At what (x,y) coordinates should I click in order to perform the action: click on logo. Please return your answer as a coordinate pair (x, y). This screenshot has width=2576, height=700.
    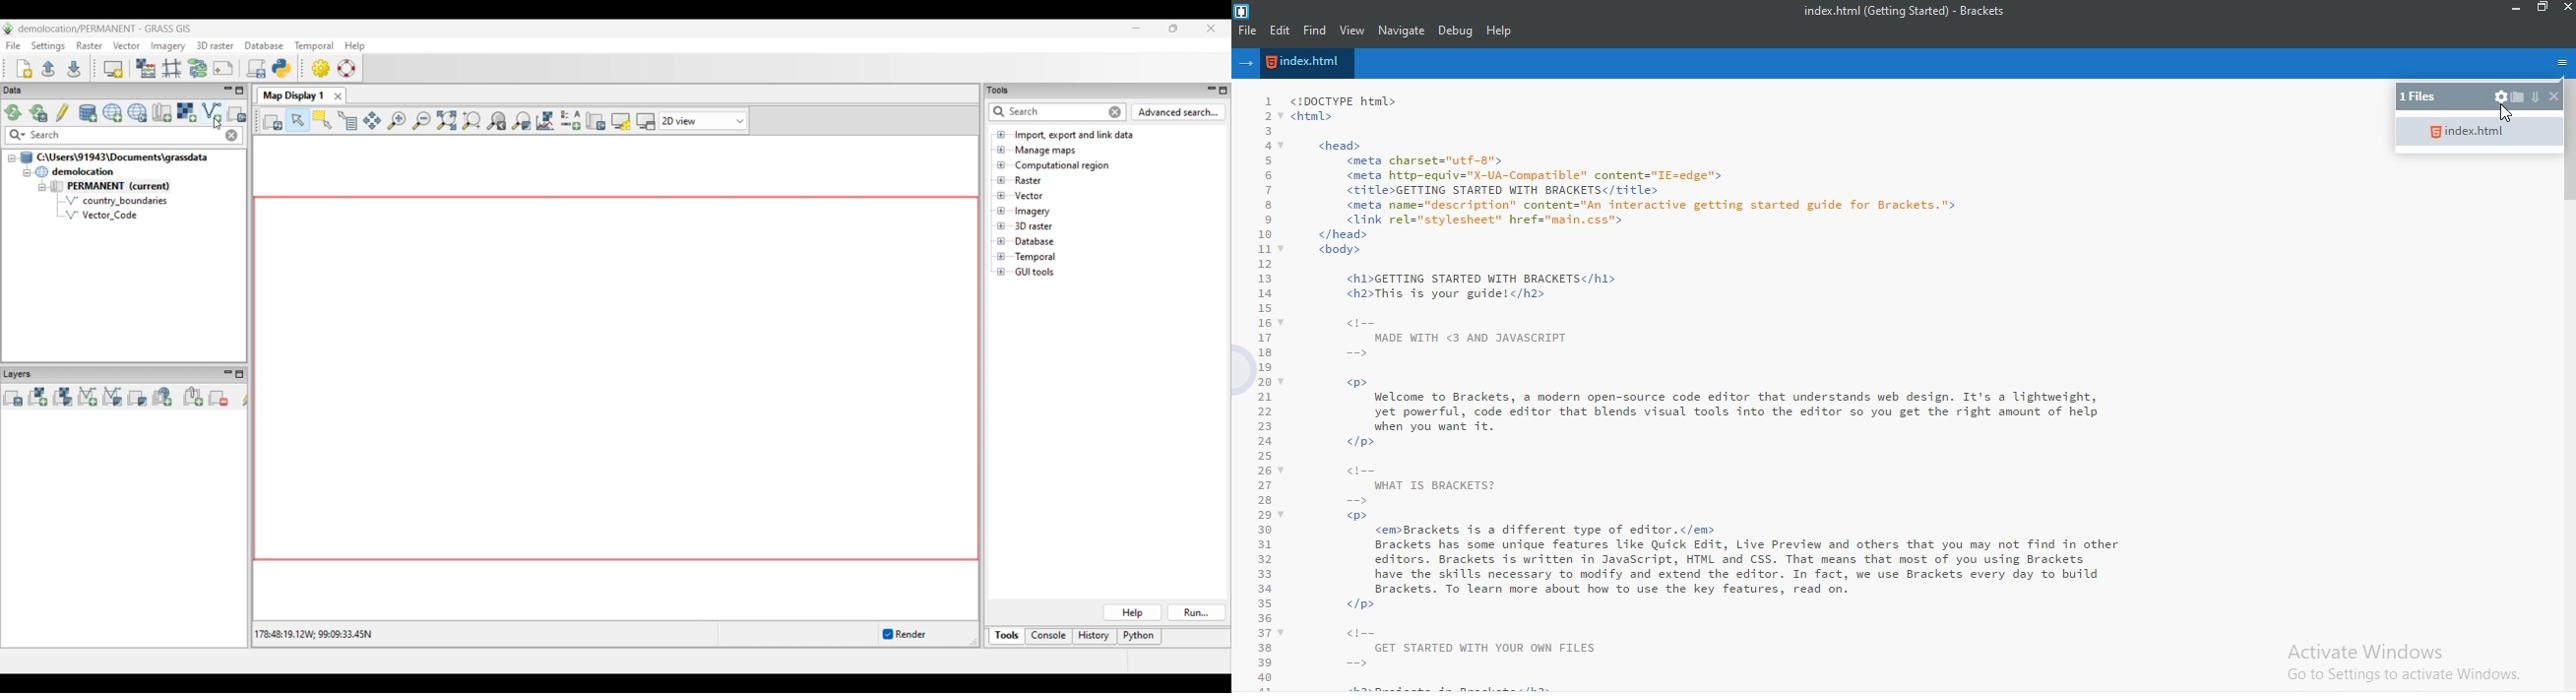
    Looking at the image, I should click on (1243, 10).